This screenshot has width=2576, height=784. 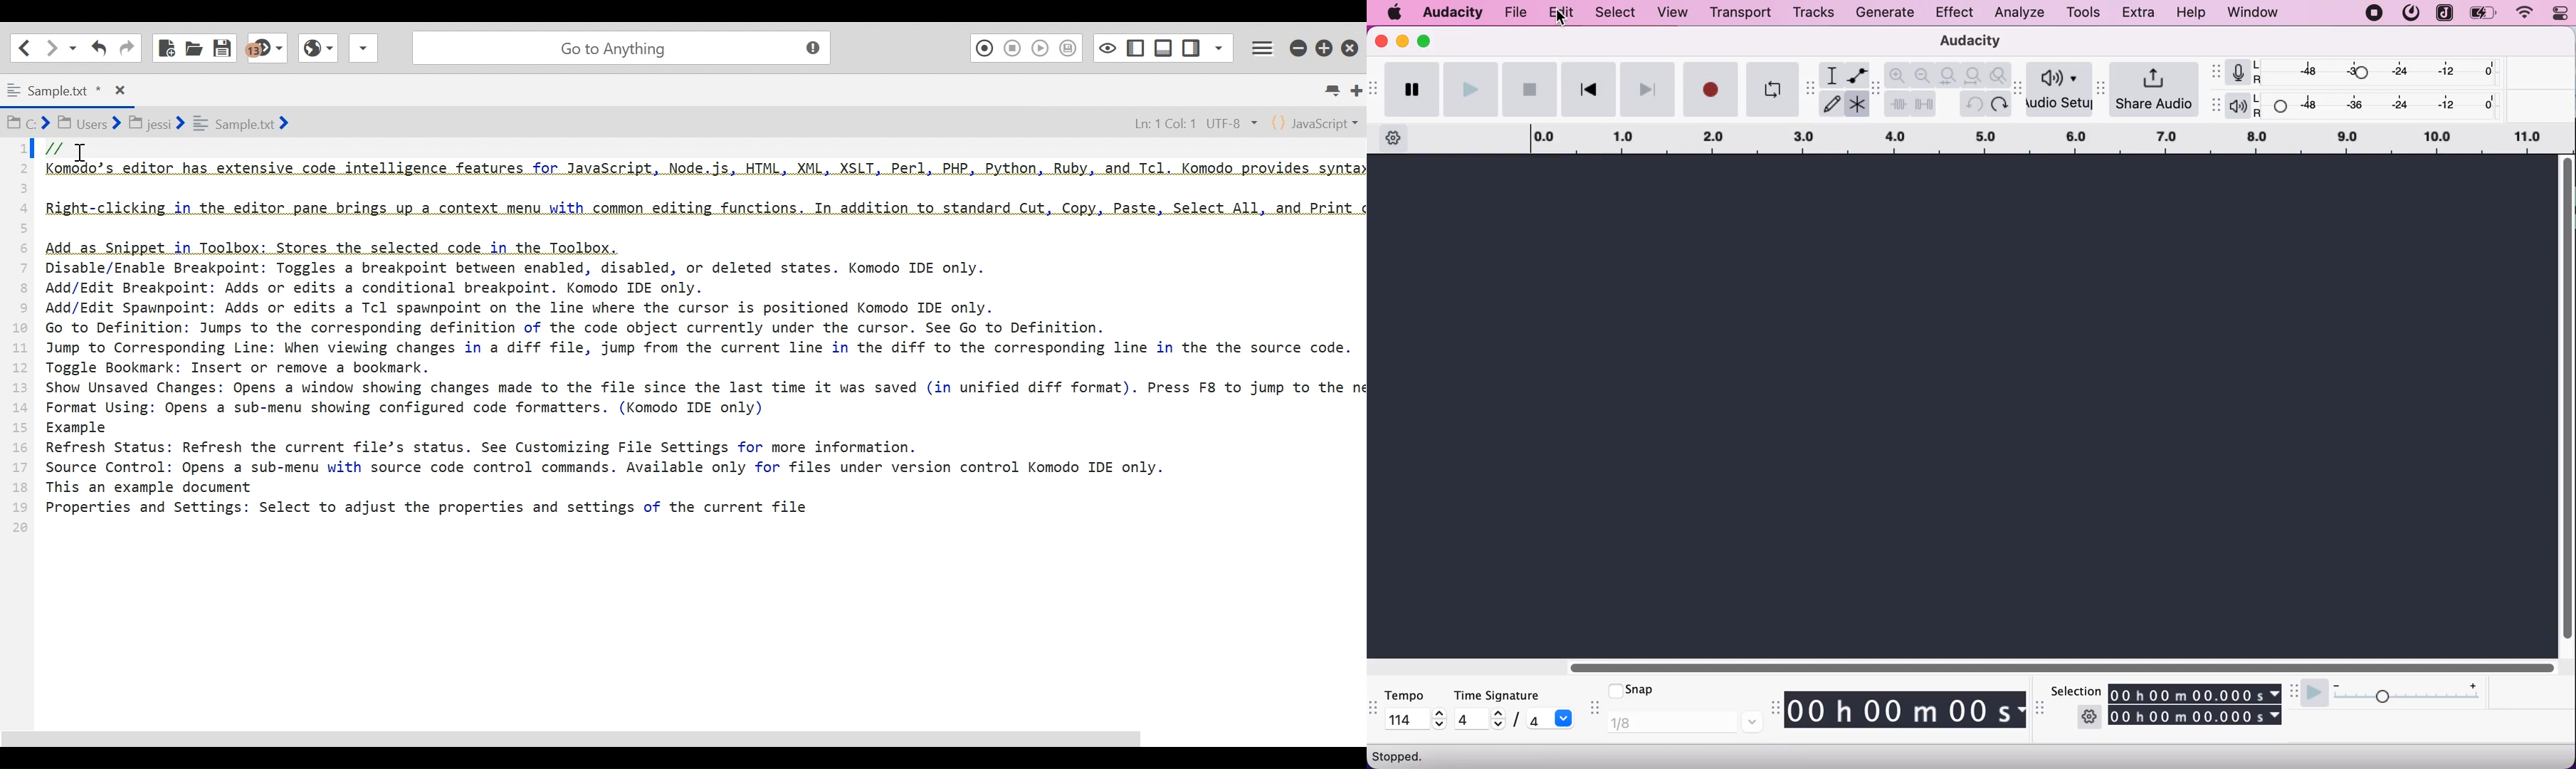 I want to click on window, so click(x=2253, y=13).